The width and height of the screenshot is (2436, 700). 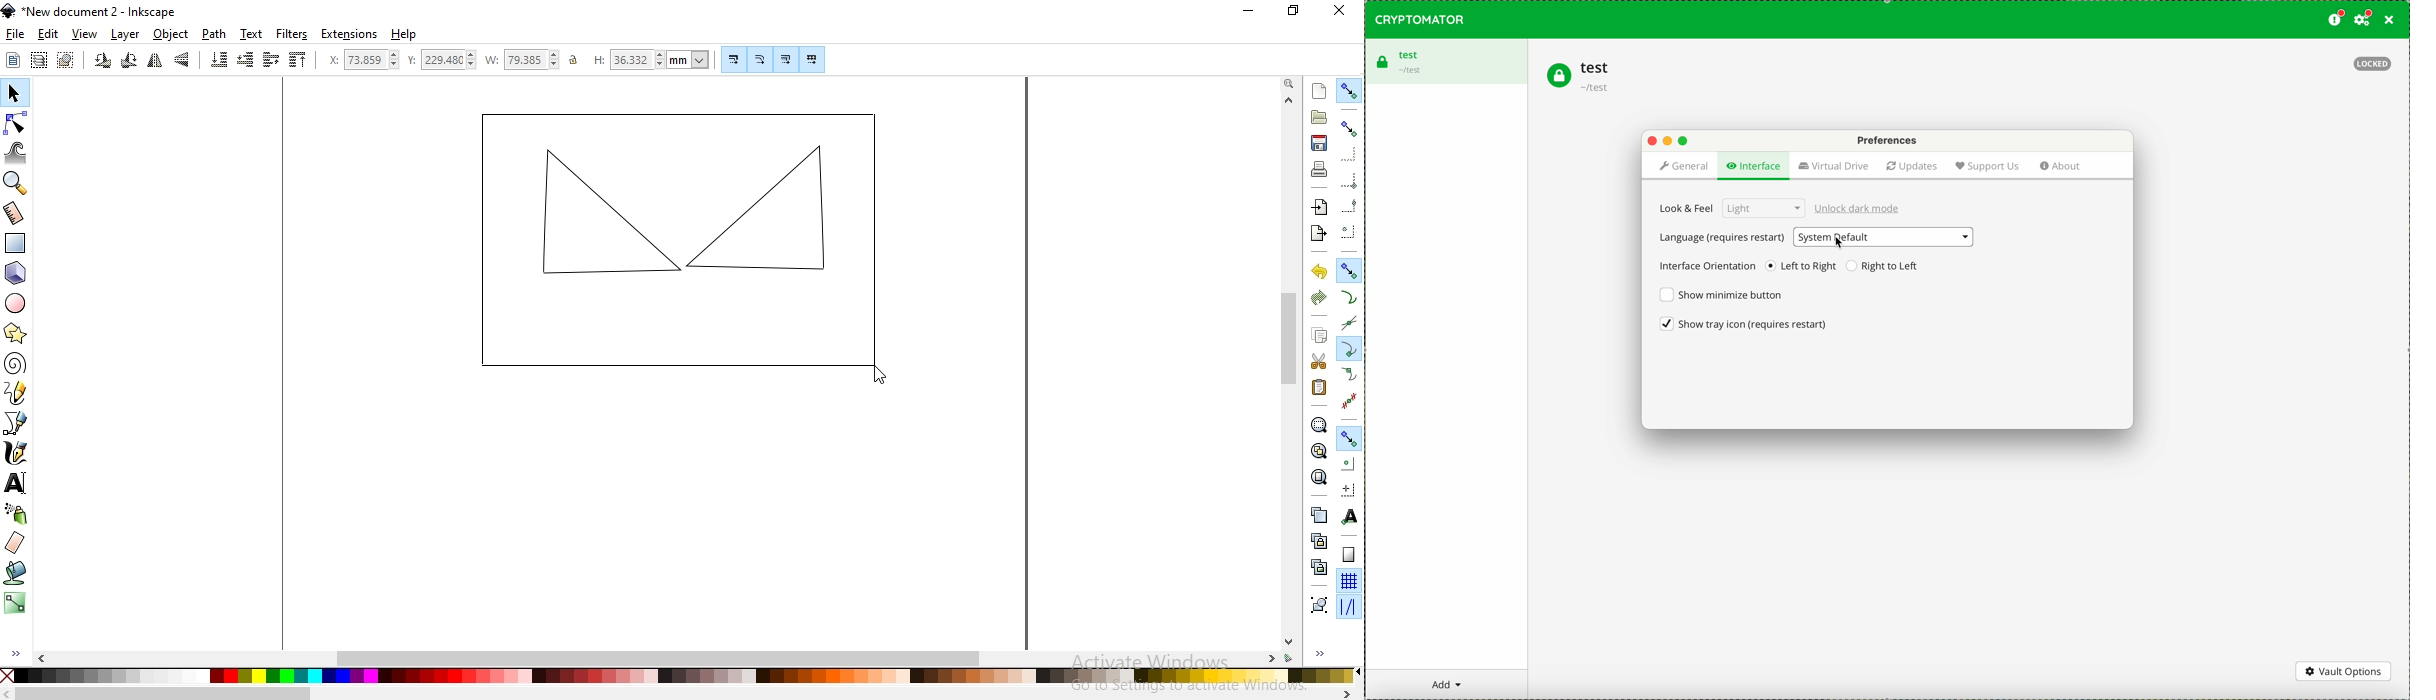 I want to click on raise selection one step, so click(x=271, y=60).